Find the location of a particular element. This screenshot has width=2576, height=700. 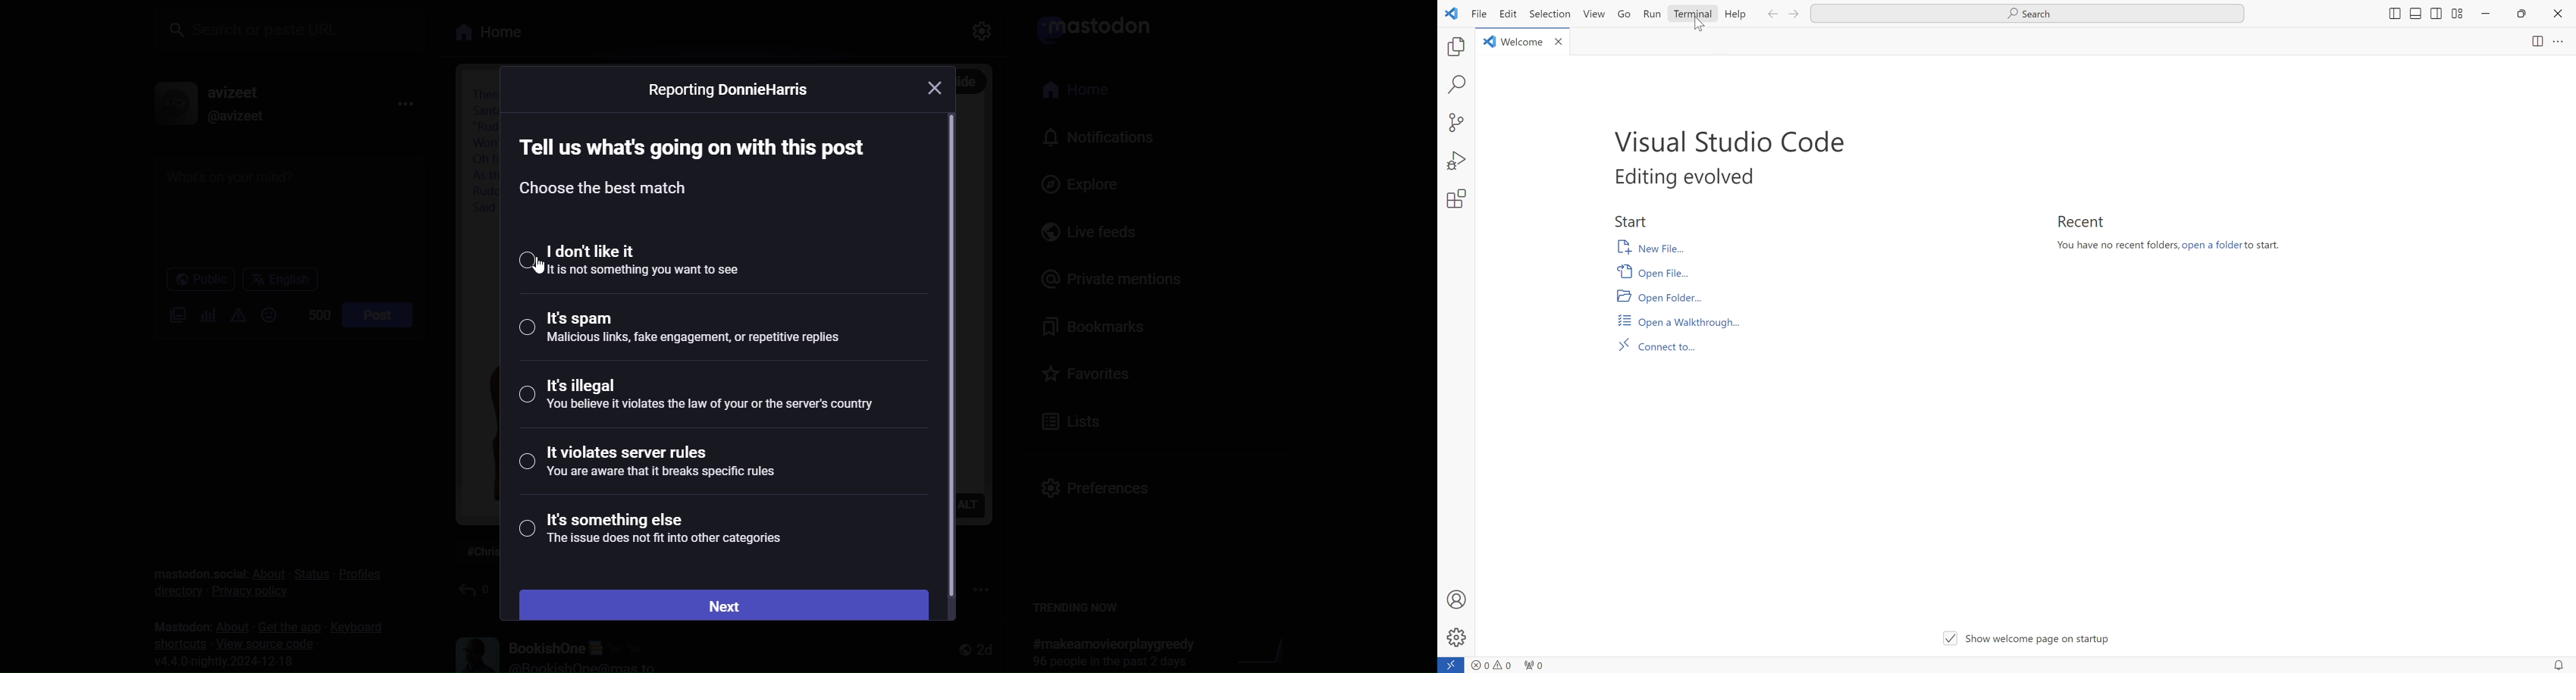

Choose the best match is located at coordinates (608, 192).